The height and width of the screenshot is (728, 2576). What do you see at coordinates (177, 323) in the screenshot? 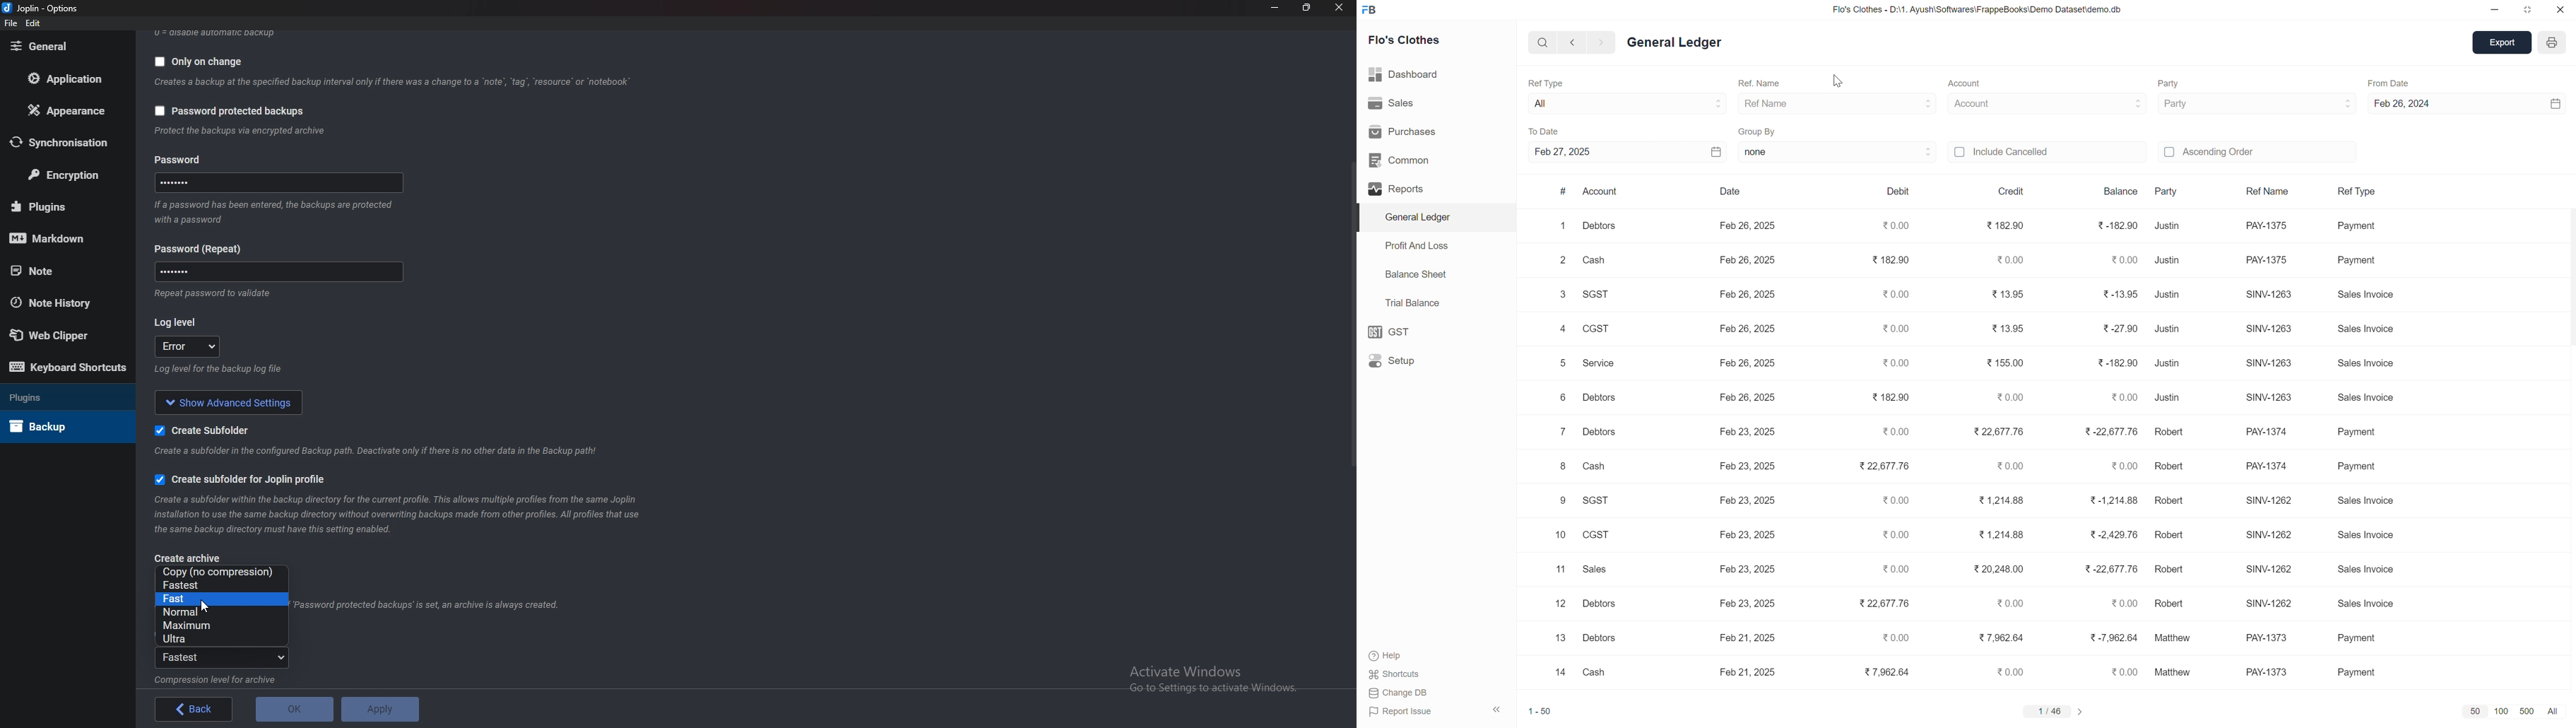
I see `Log level` at bounding box center [177, 323].